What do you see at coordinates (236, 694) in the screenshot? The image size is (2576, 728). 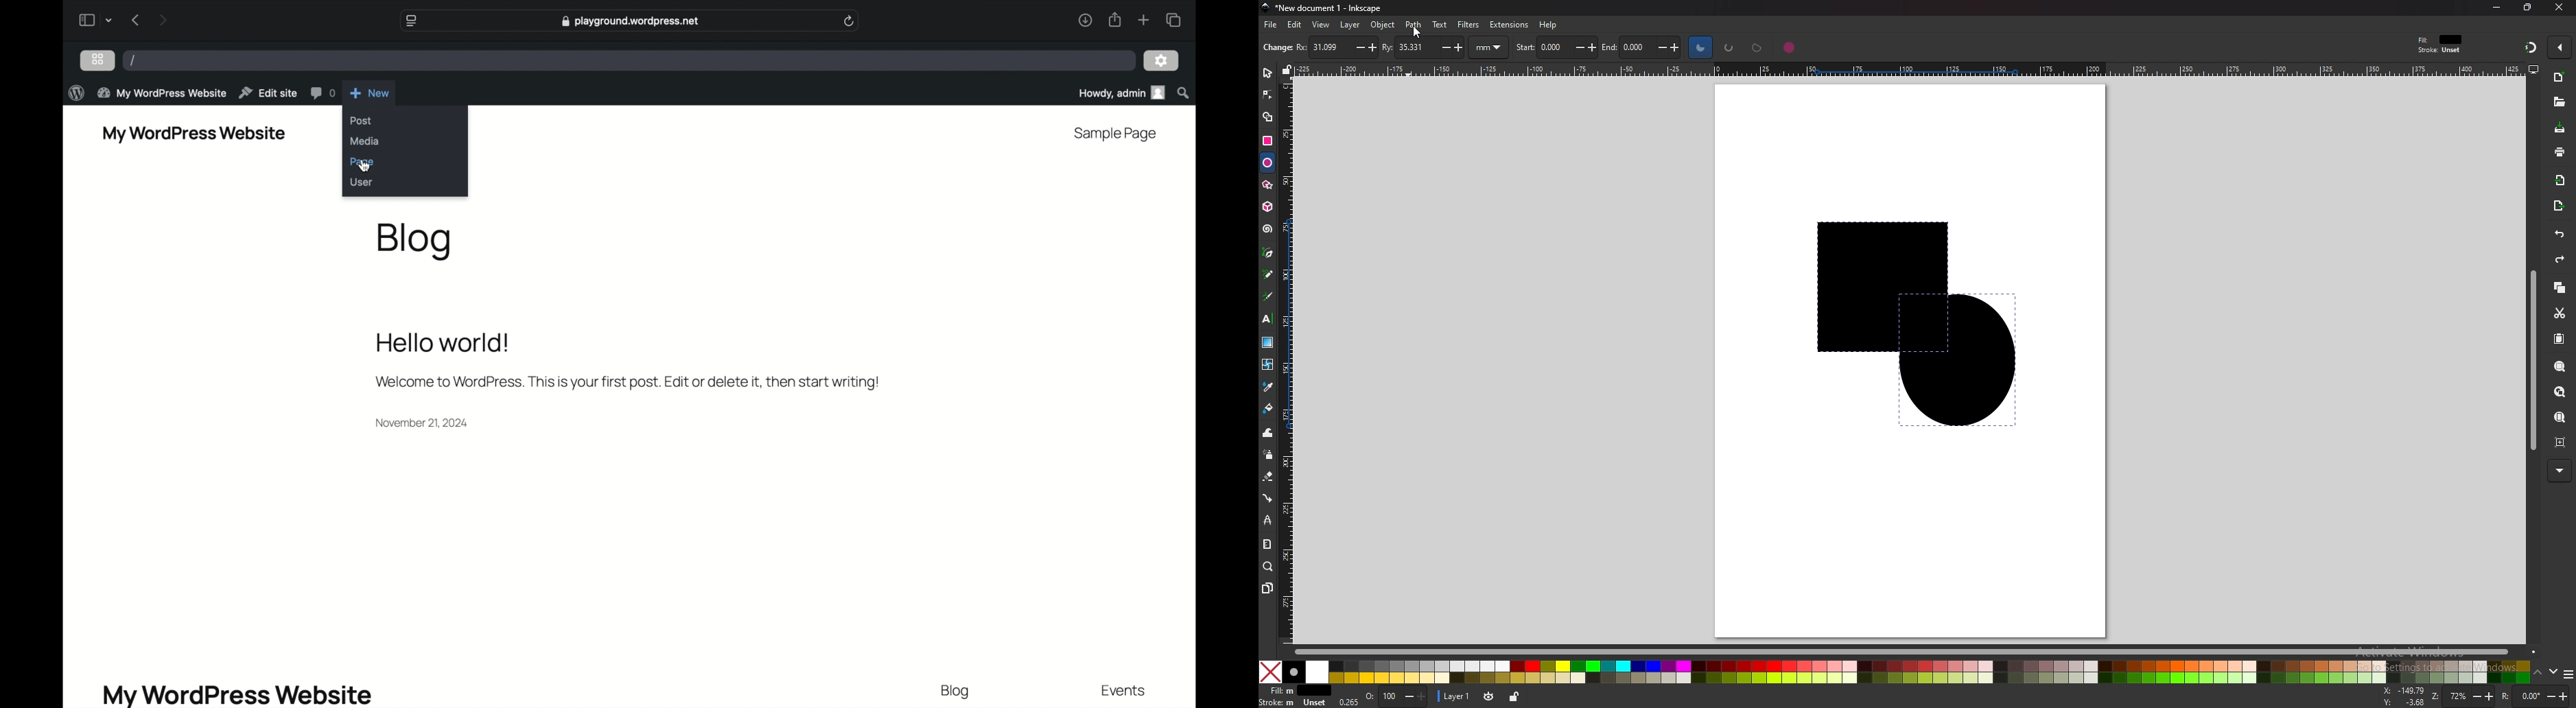 I see `my wordpress website` at bounding box center [236, 694].